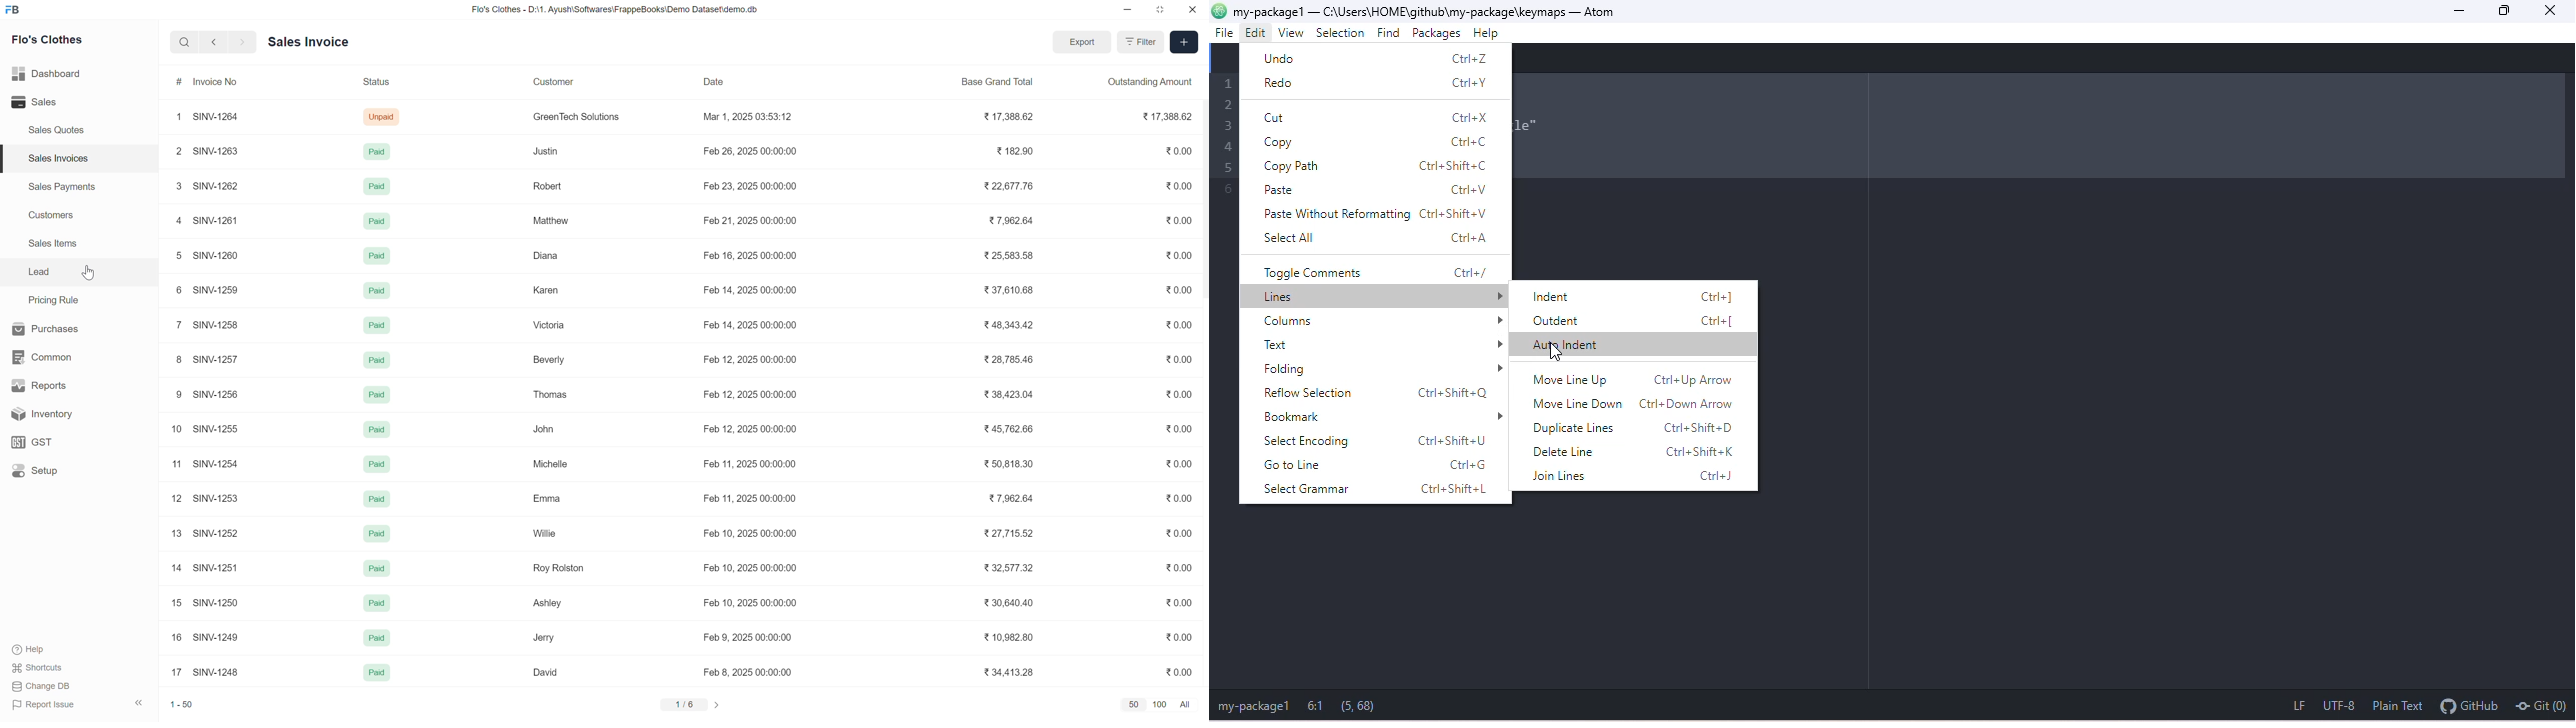 This screenshot has height=728, width=2576. Describe the element at coordinates (176, 289) in the screenshot. I see `6` at that location.